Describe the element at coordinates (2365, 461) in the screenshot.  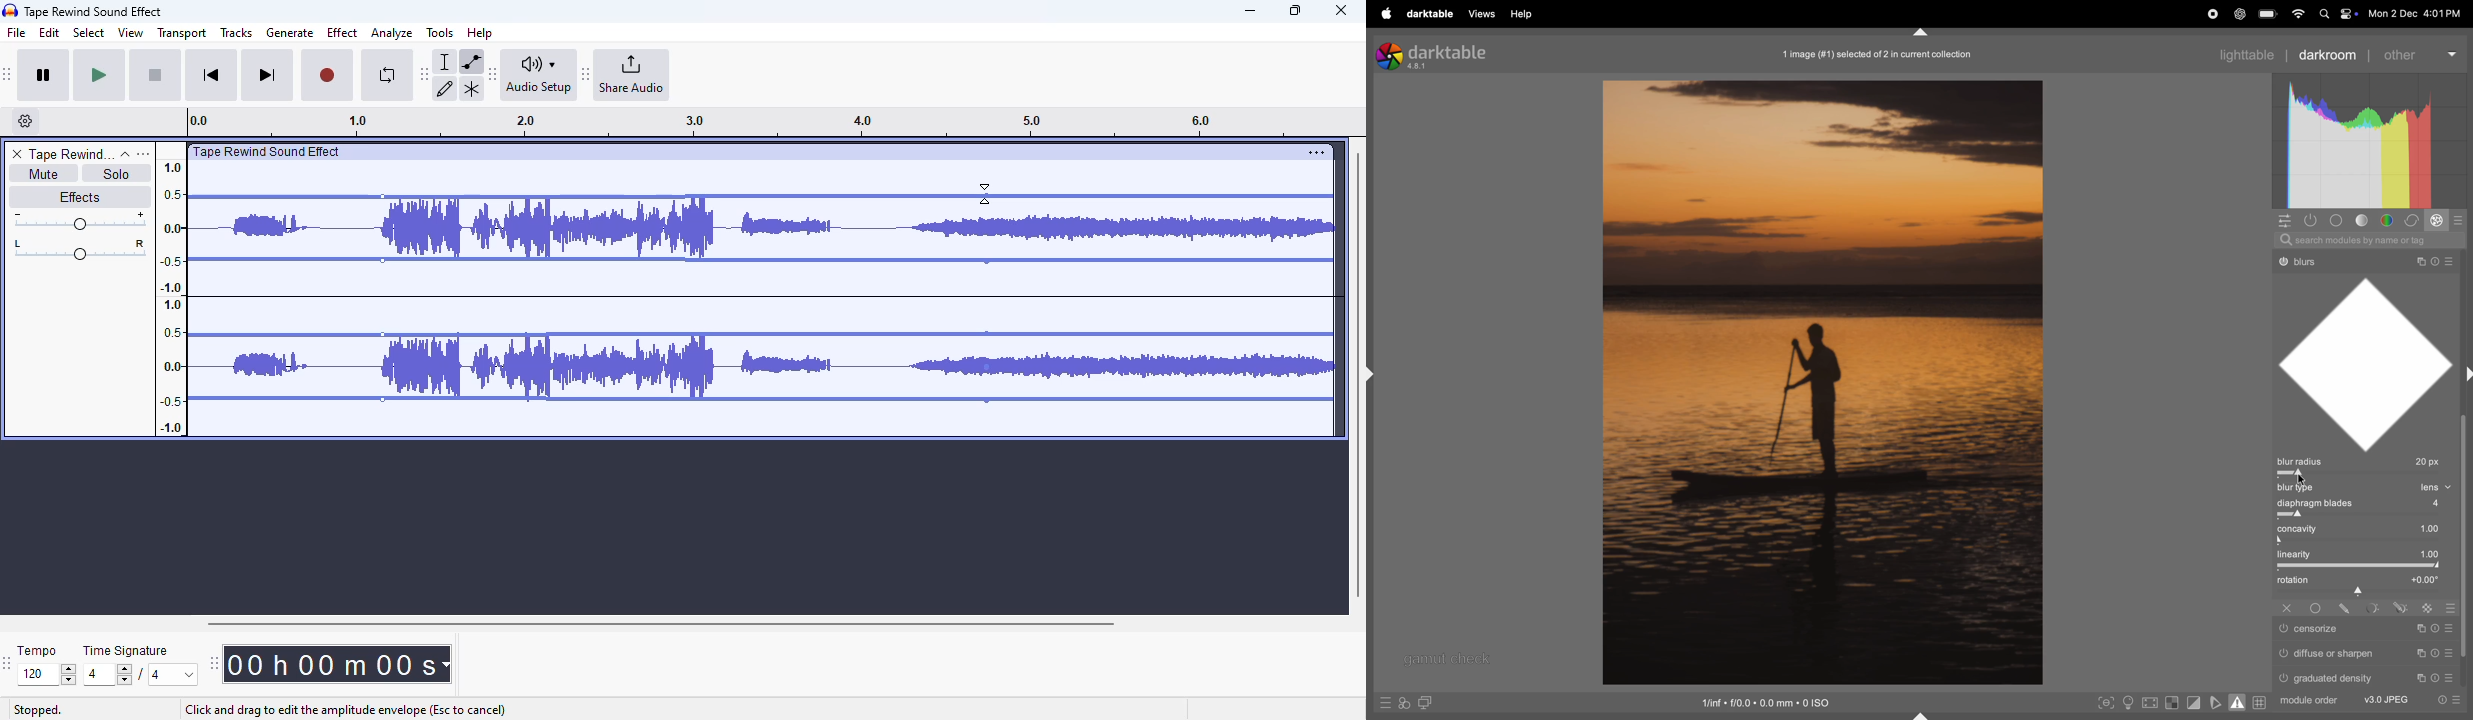
I see `blur radius` at that location.